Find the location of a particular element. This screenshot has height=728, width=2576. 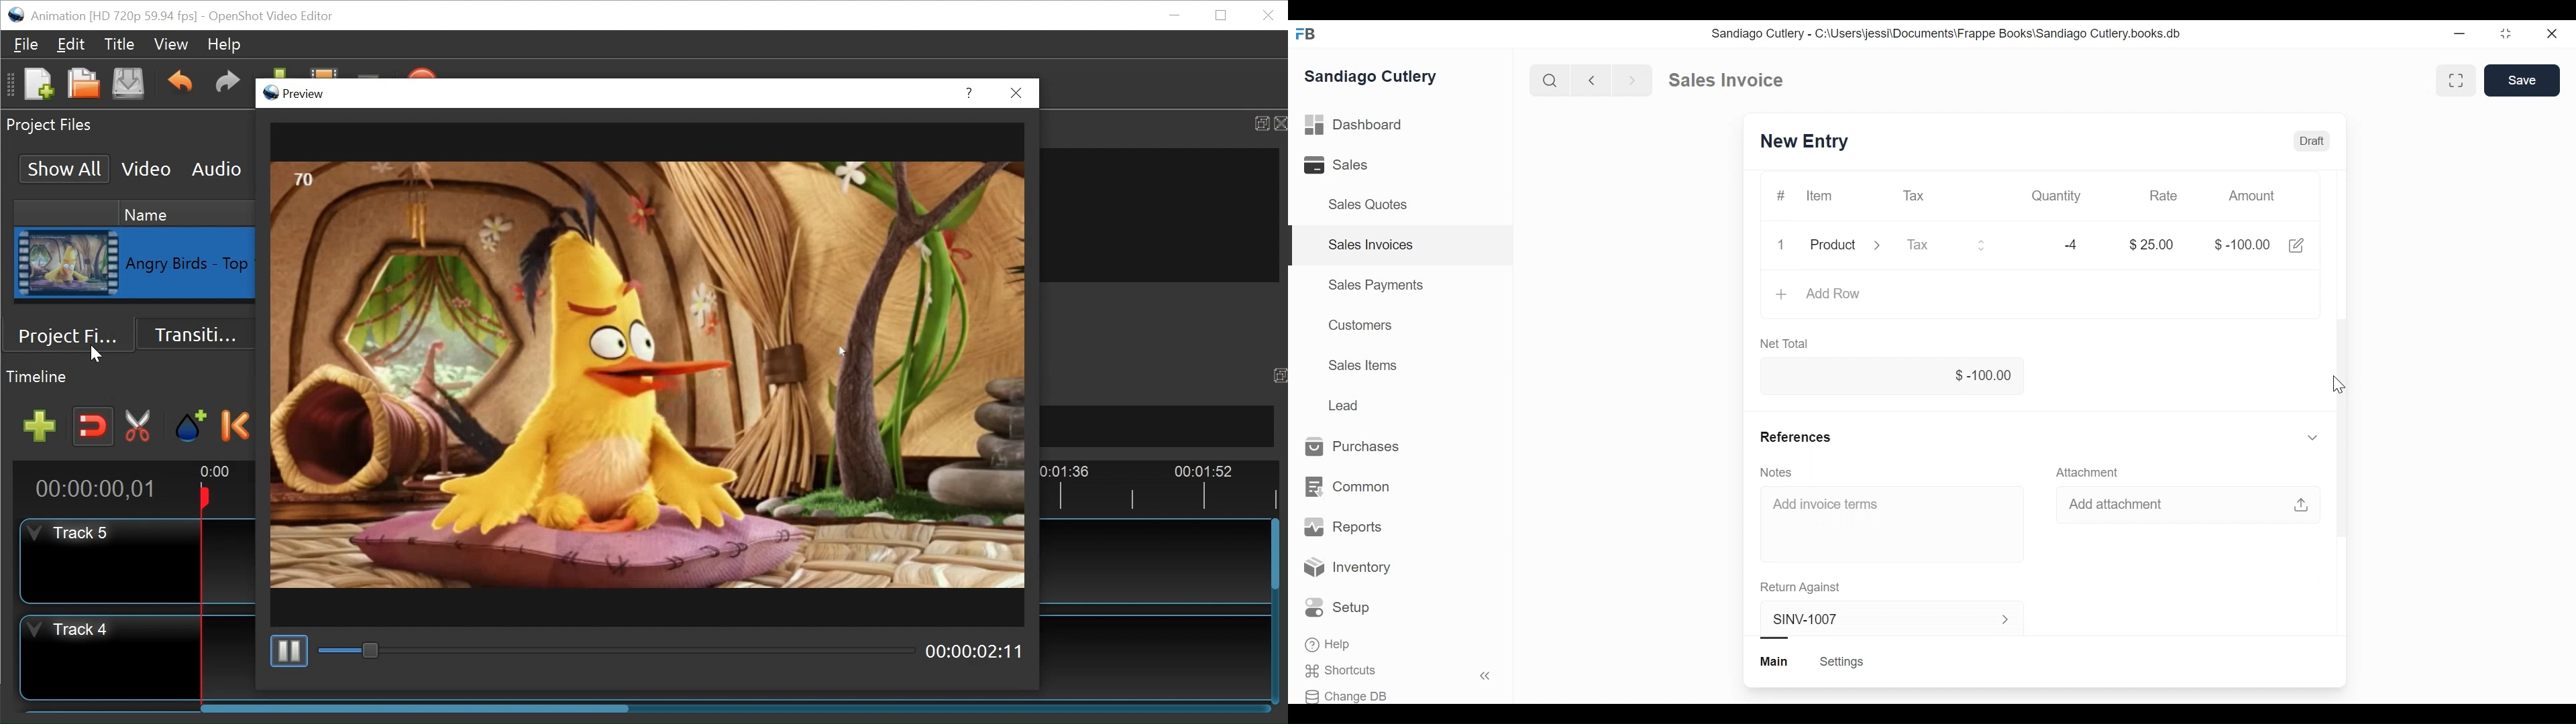

Hide sidebar is located at coordinates (1486, 676).